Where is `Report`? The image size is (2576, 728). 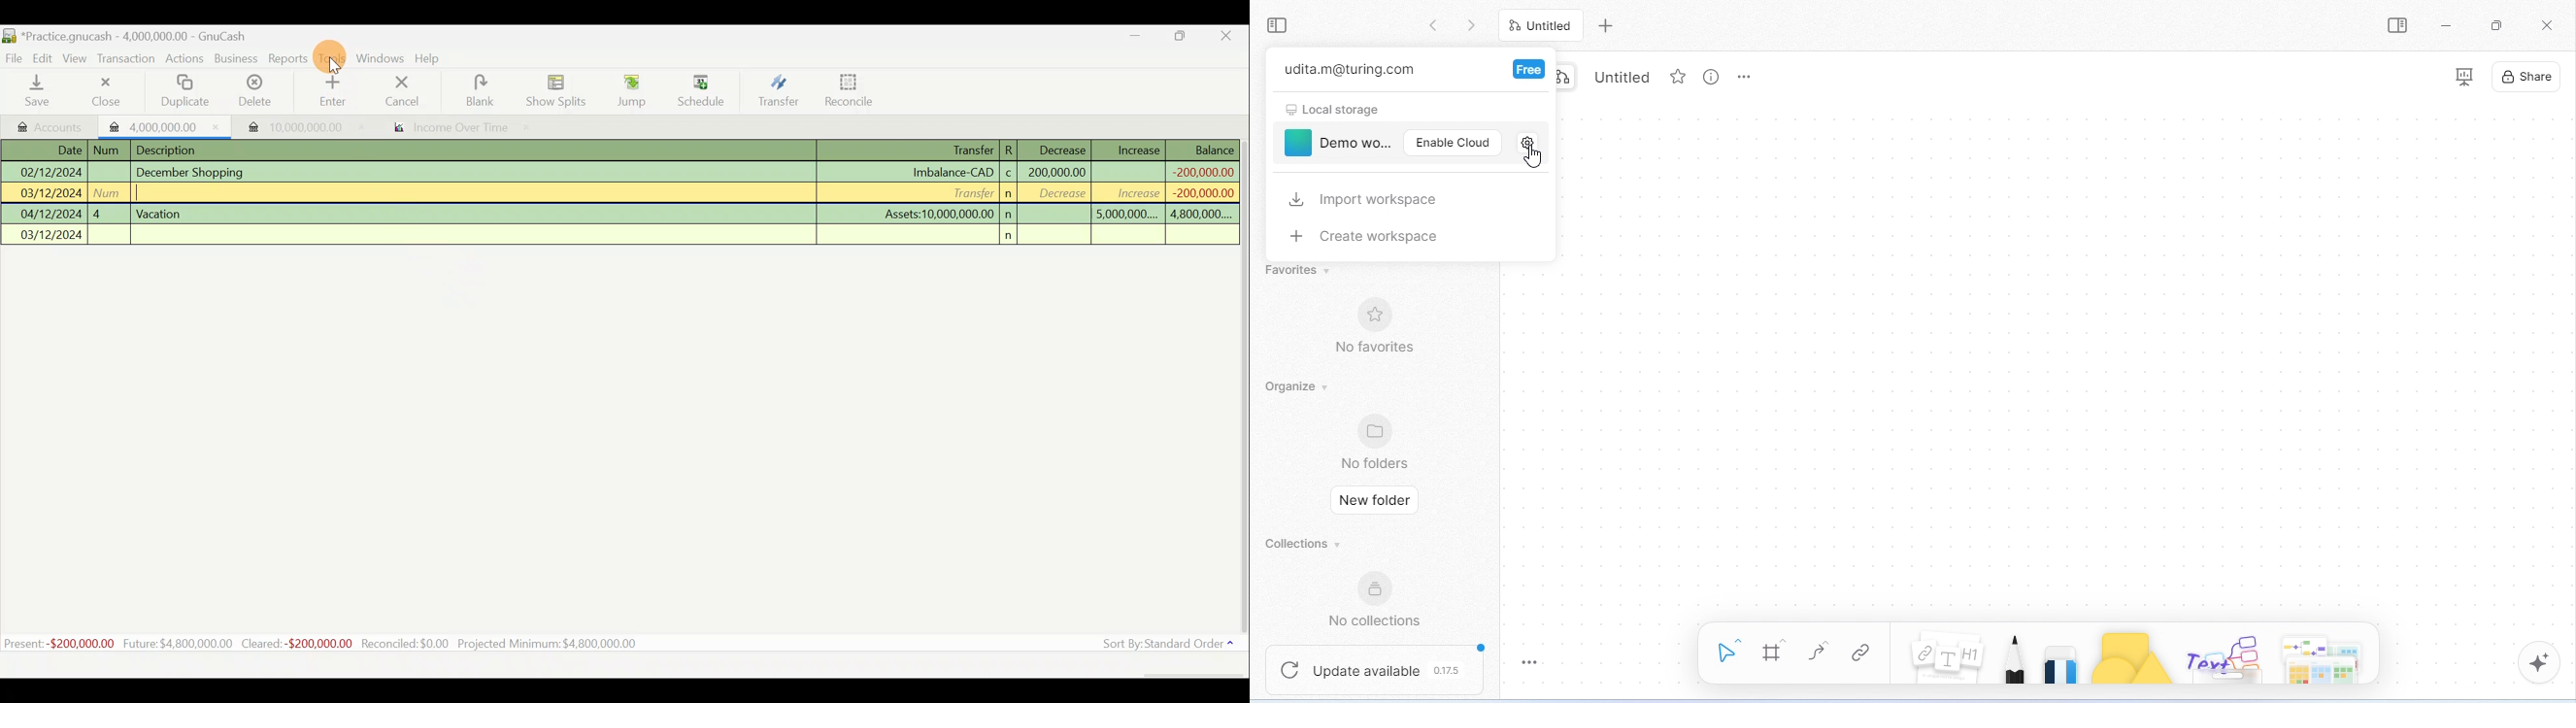 Report is located at coordinates (447, 126).